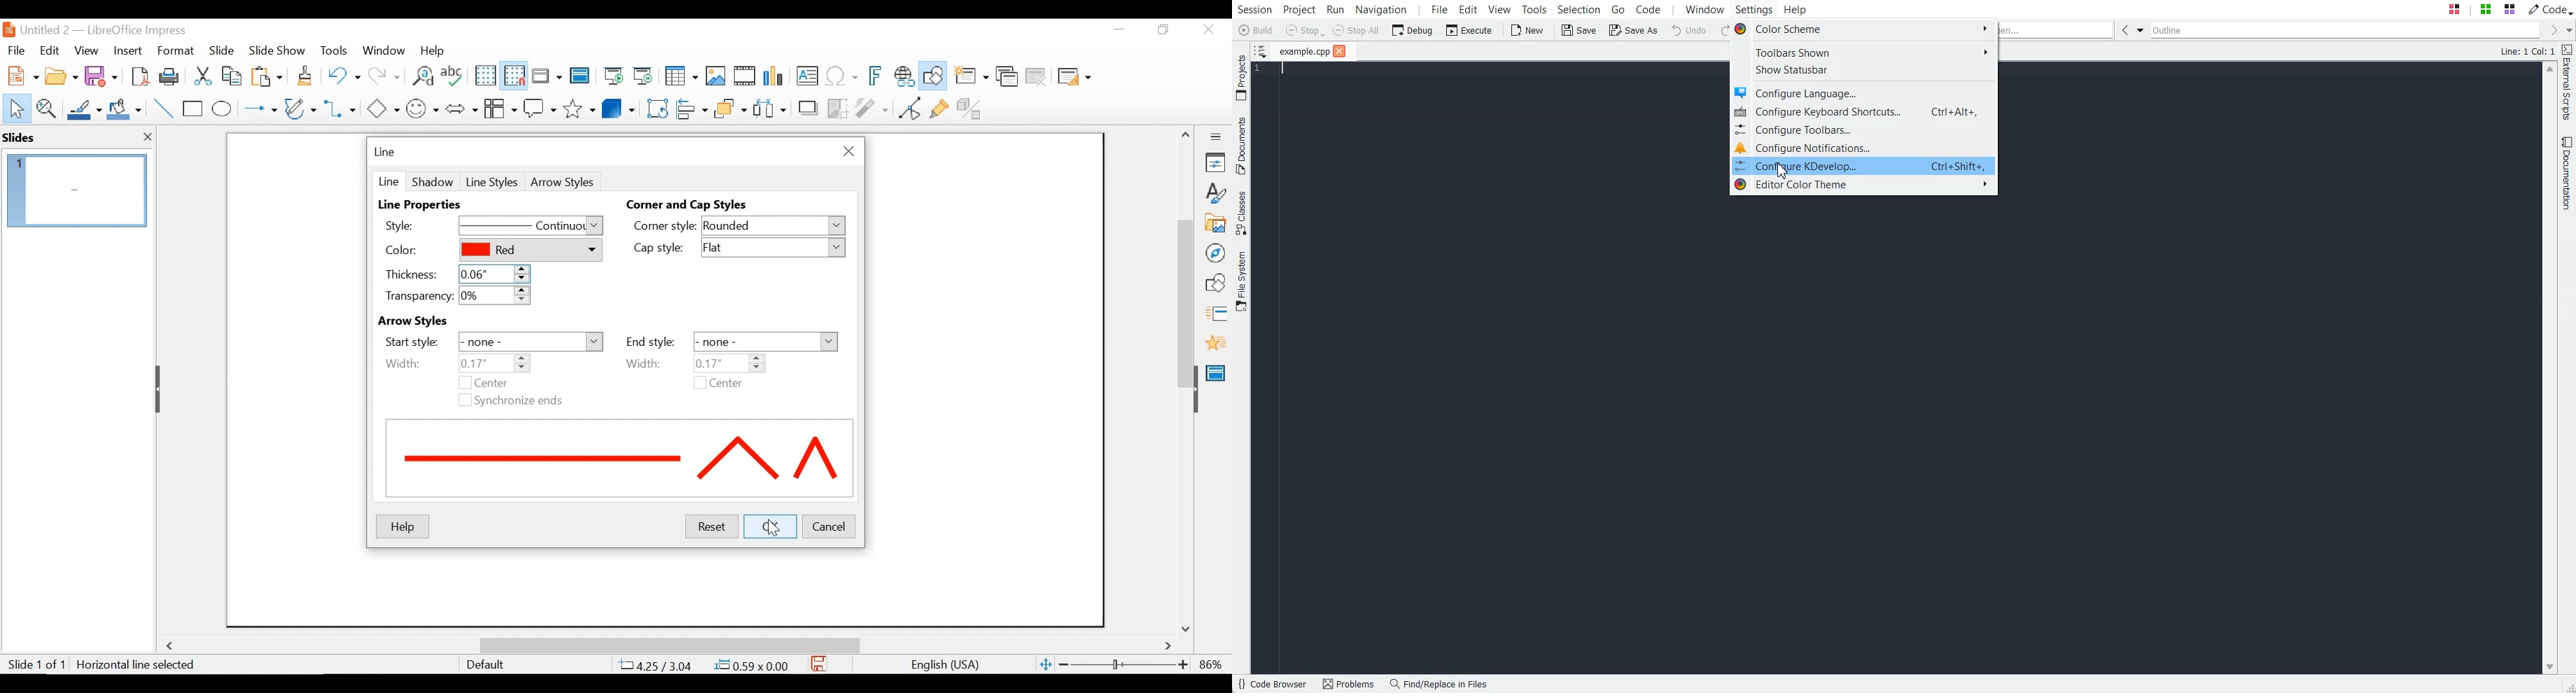 The image size is (2576, 700). What do you see at coordinates (1215, 283) in the screenshot?
I see `Shapes` at bounding box center [1215, 283].